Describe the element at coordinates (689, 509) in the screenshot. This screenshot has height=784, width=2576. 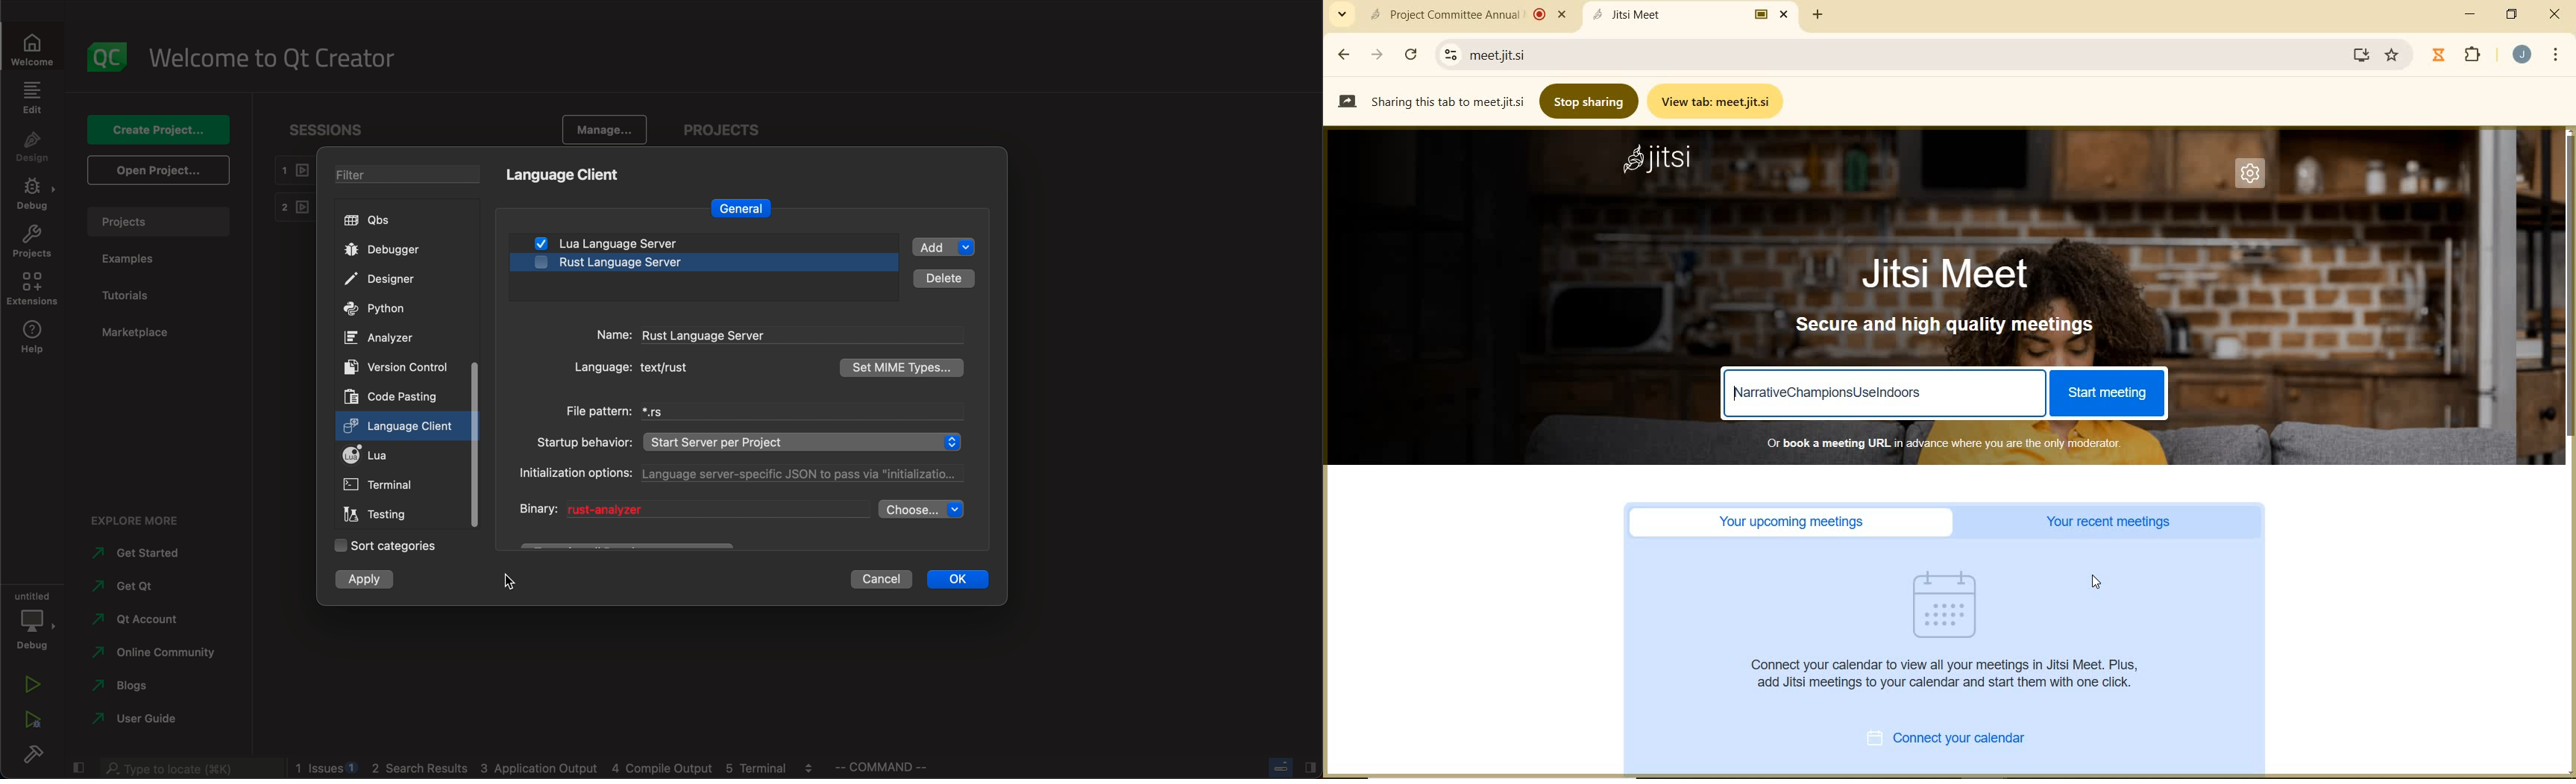
I see `binary` at that location.